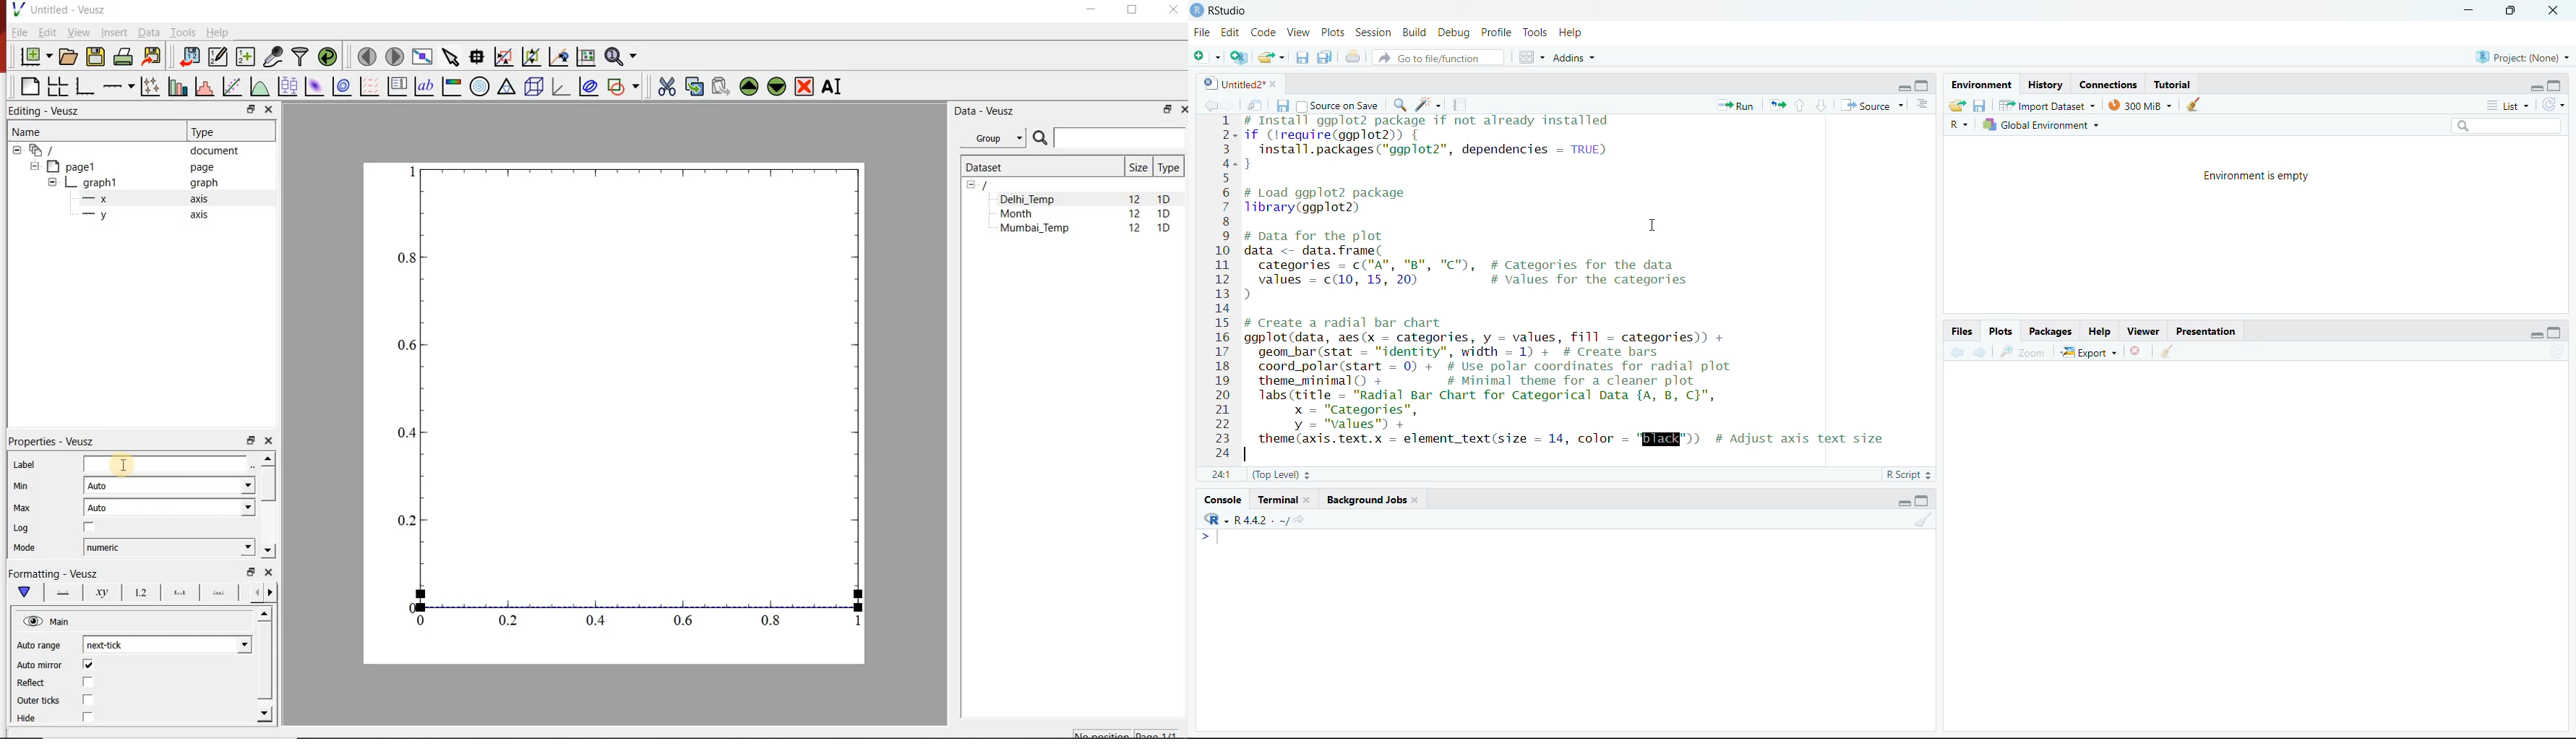  I want to click on workspace pane, so click(1532, 57).